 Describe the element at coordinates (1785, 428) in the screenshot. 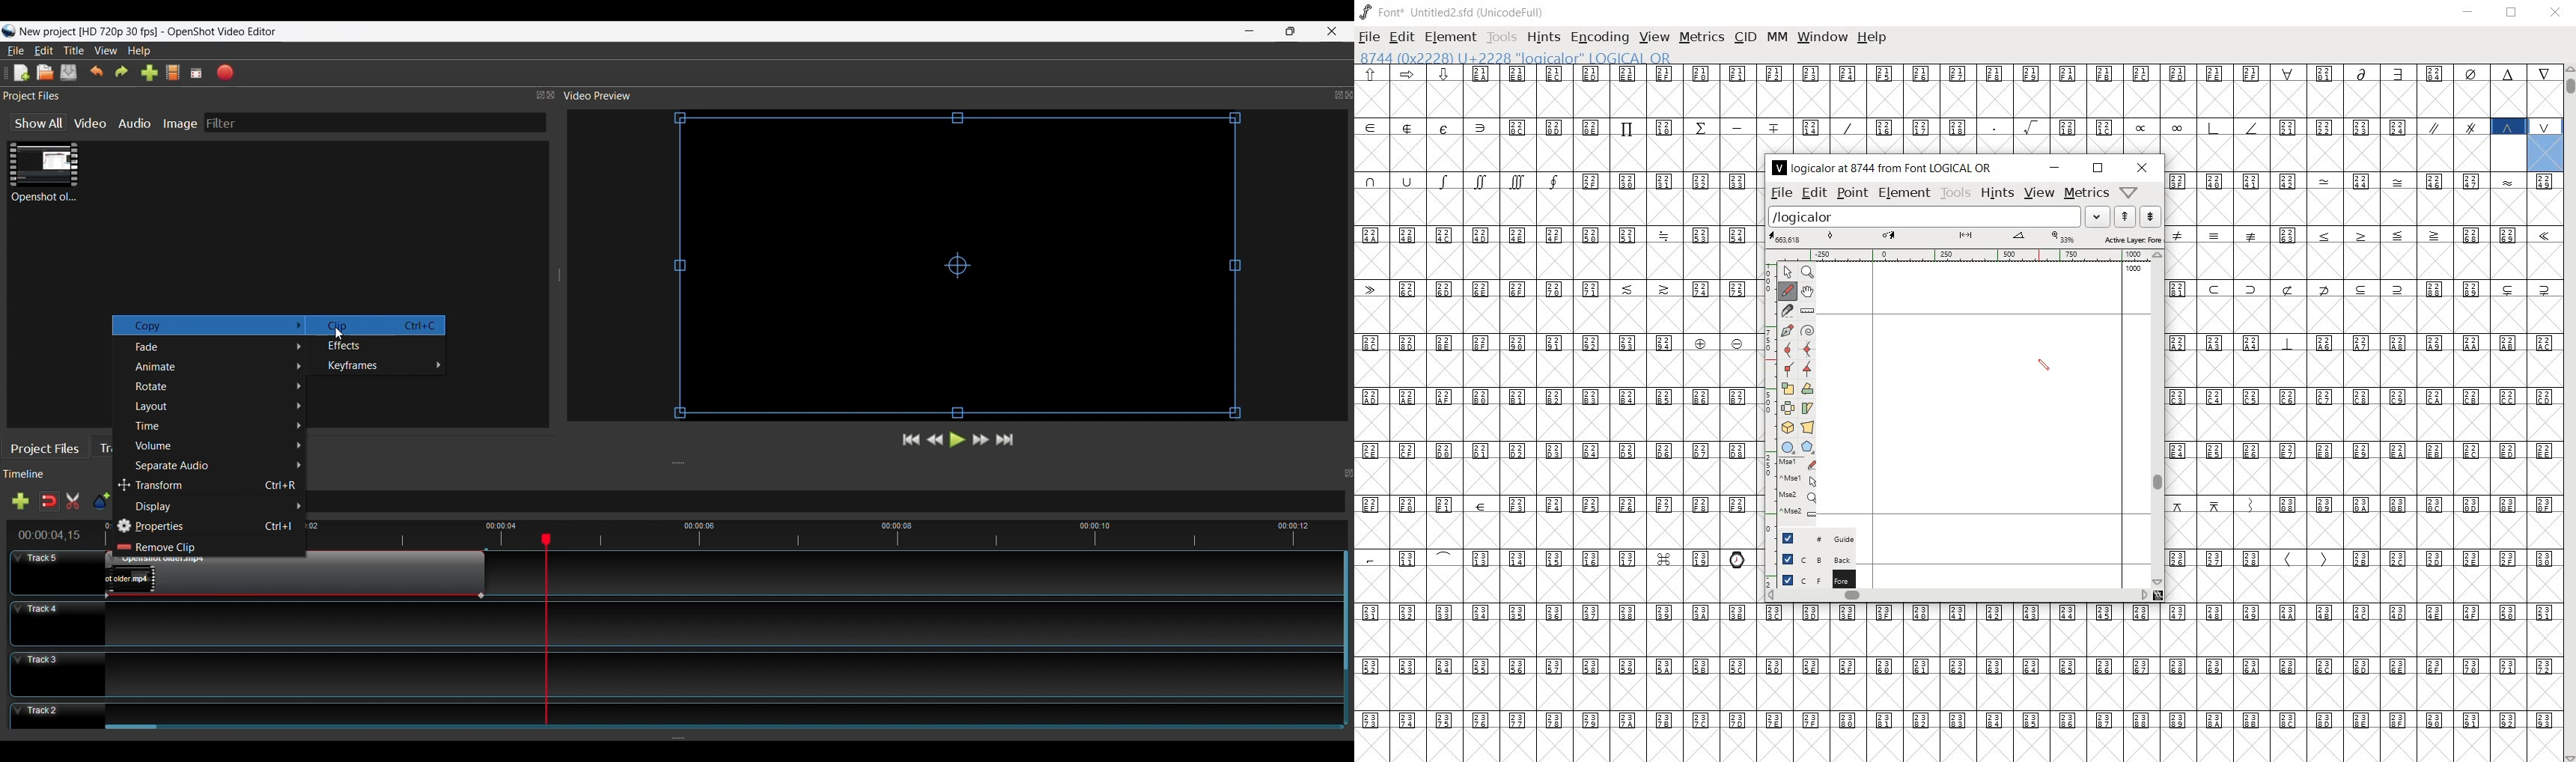

I see `rotate the selection in 3D and project back to plane` at that location.